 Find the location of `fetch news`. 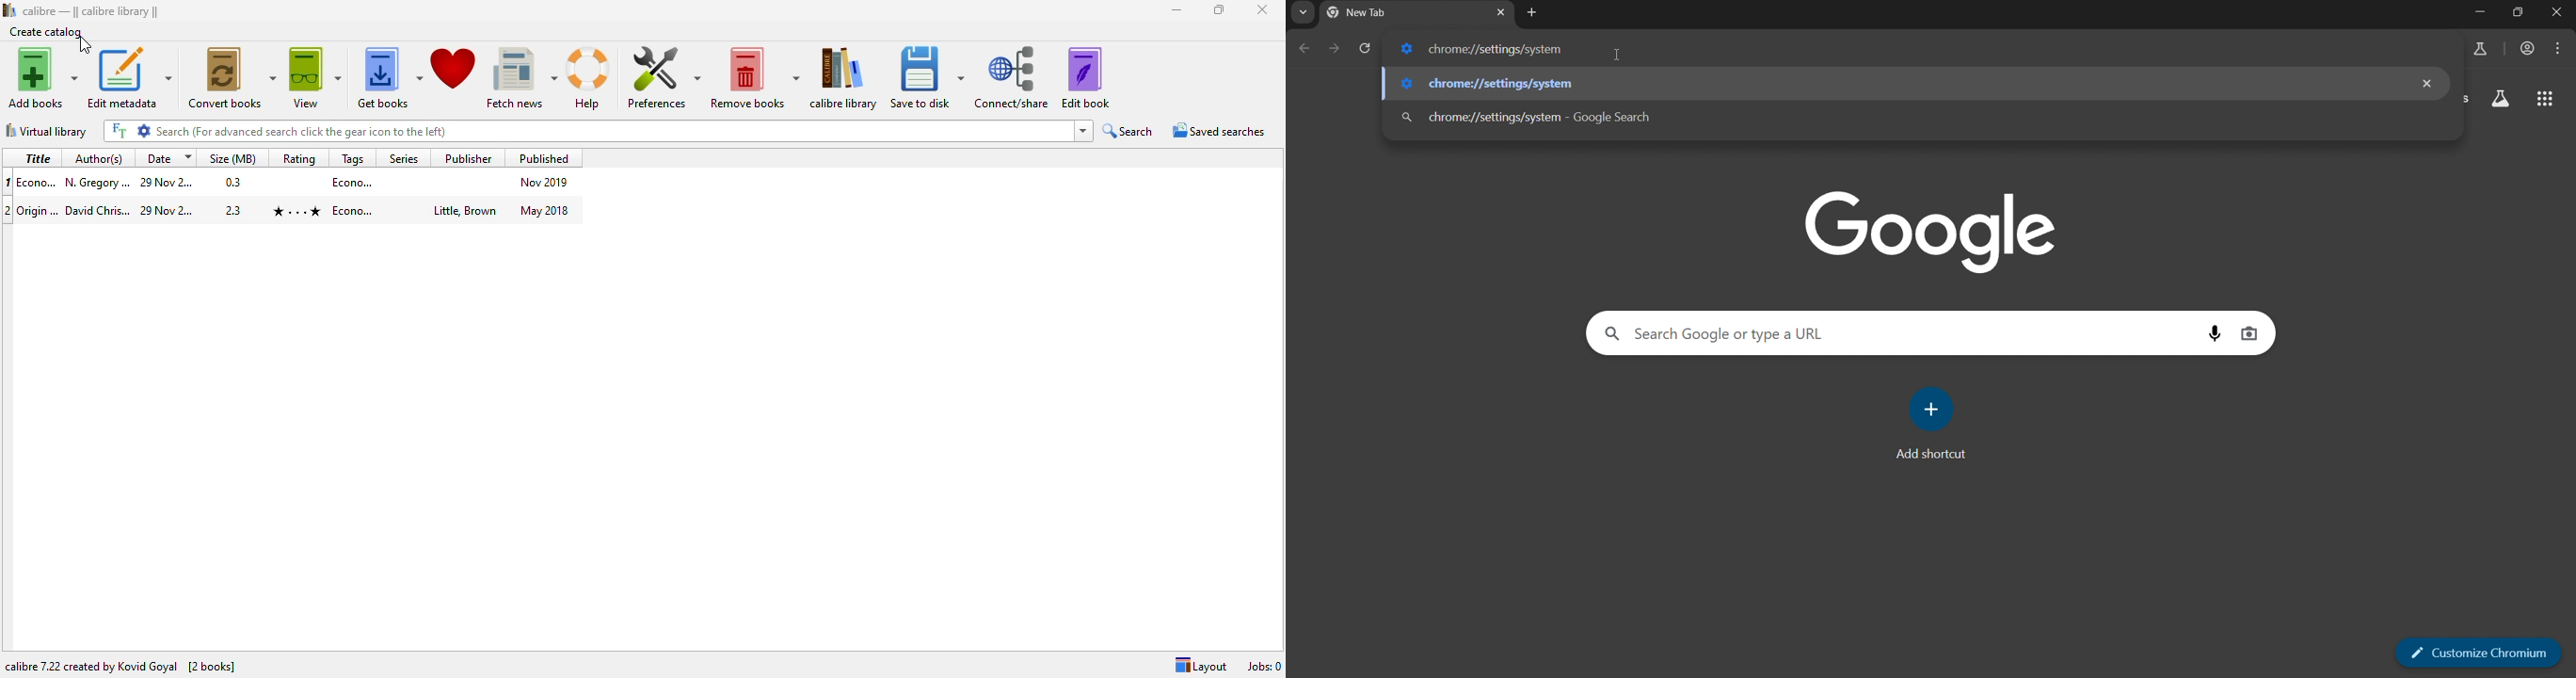

fetch news is located at coordinates (520, 77).